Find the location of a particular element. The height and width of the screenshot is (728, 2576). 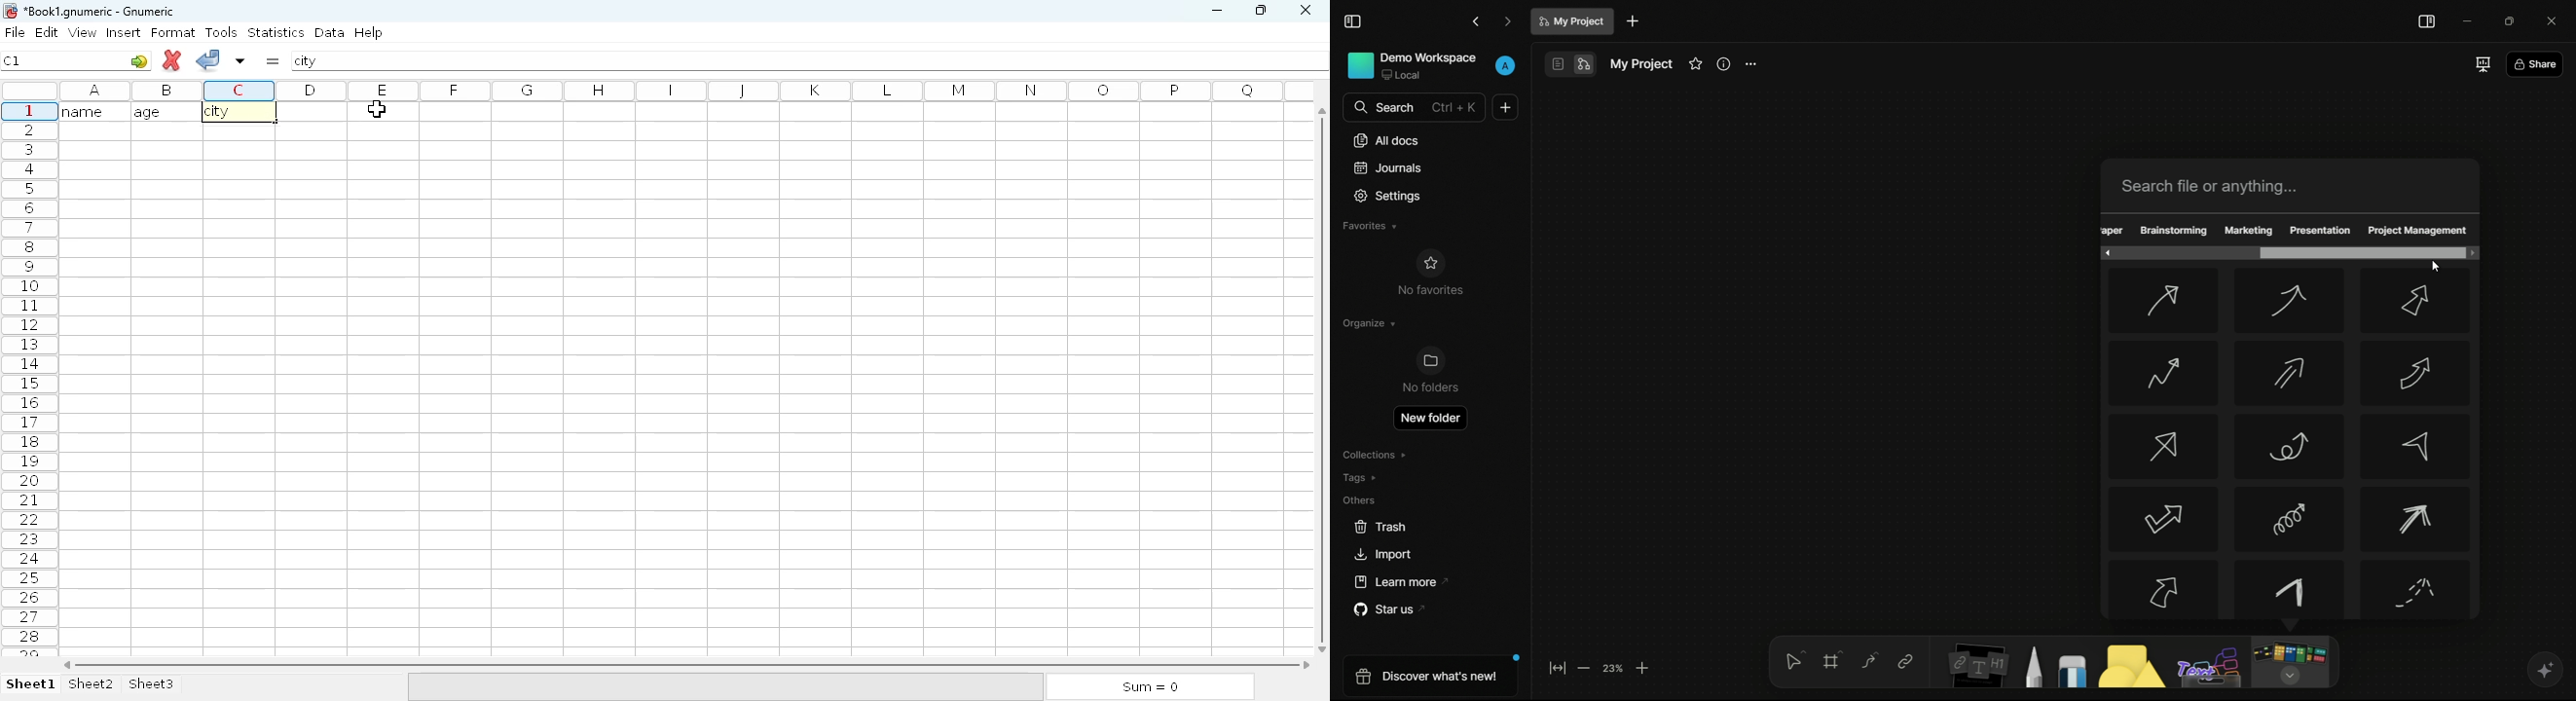

sheet1 is located at coordinates (31, 684).